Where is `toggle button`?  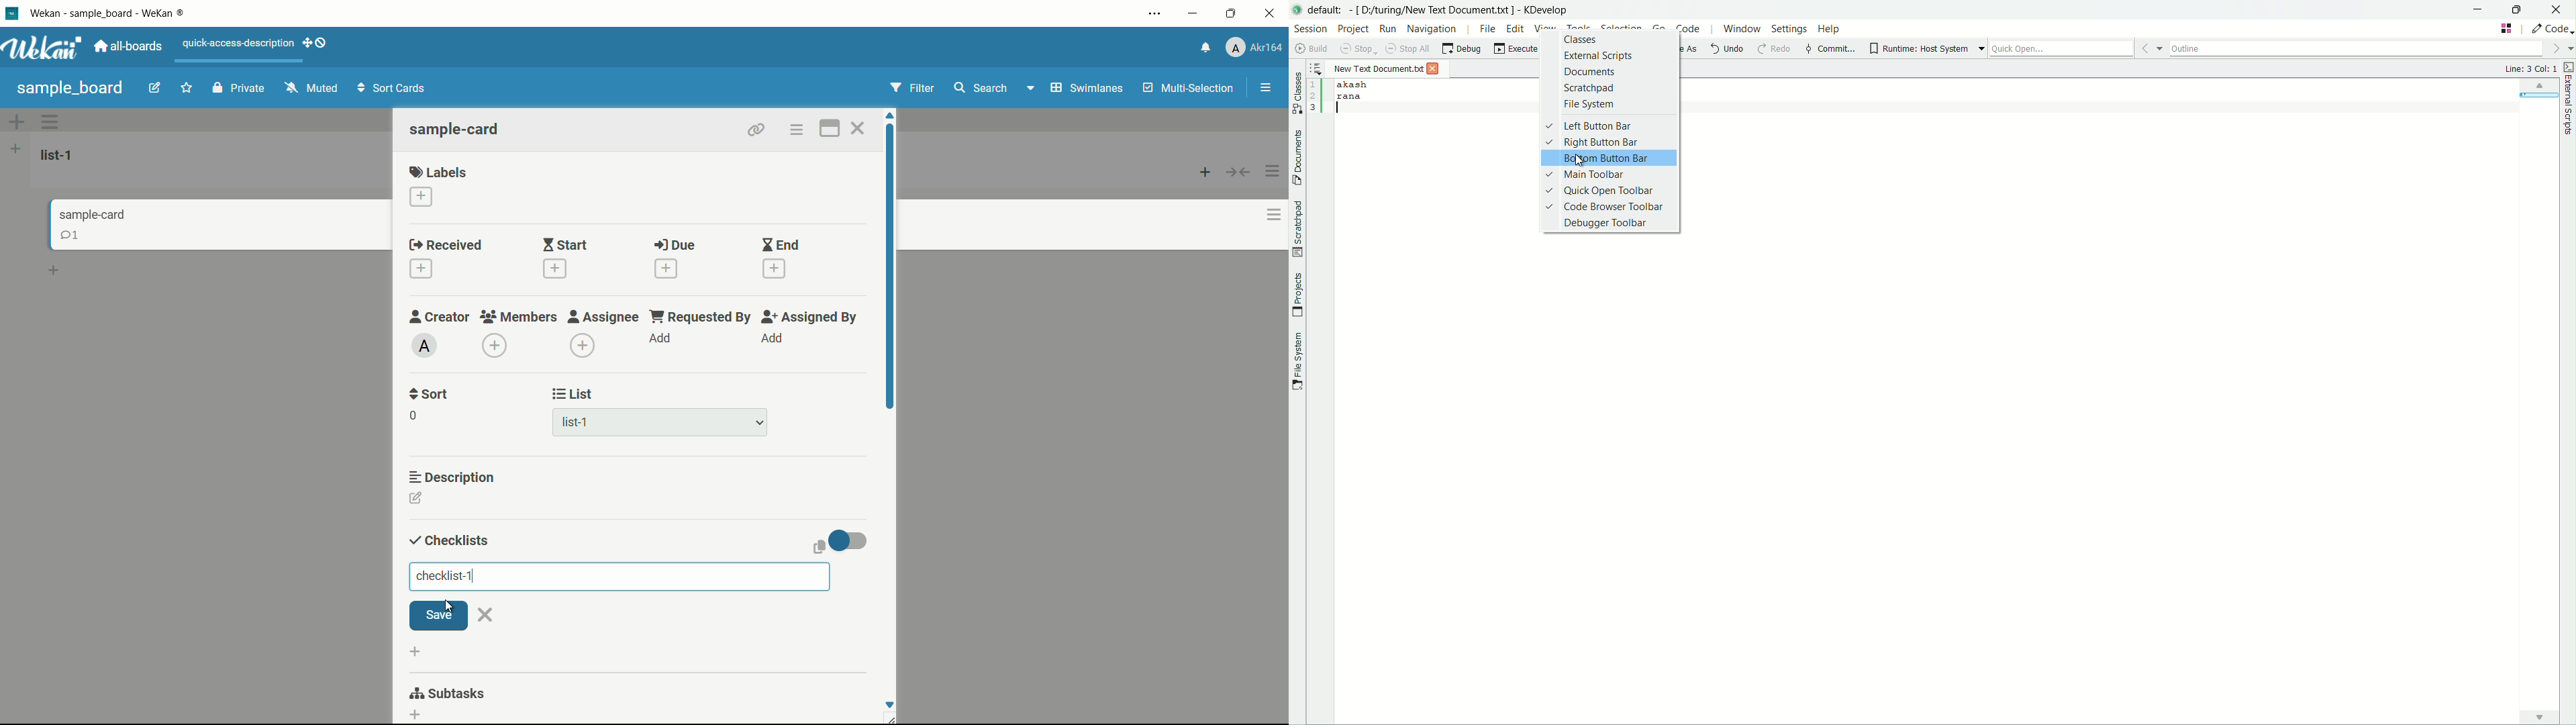 toggle button is located at coordinates (848, 540).